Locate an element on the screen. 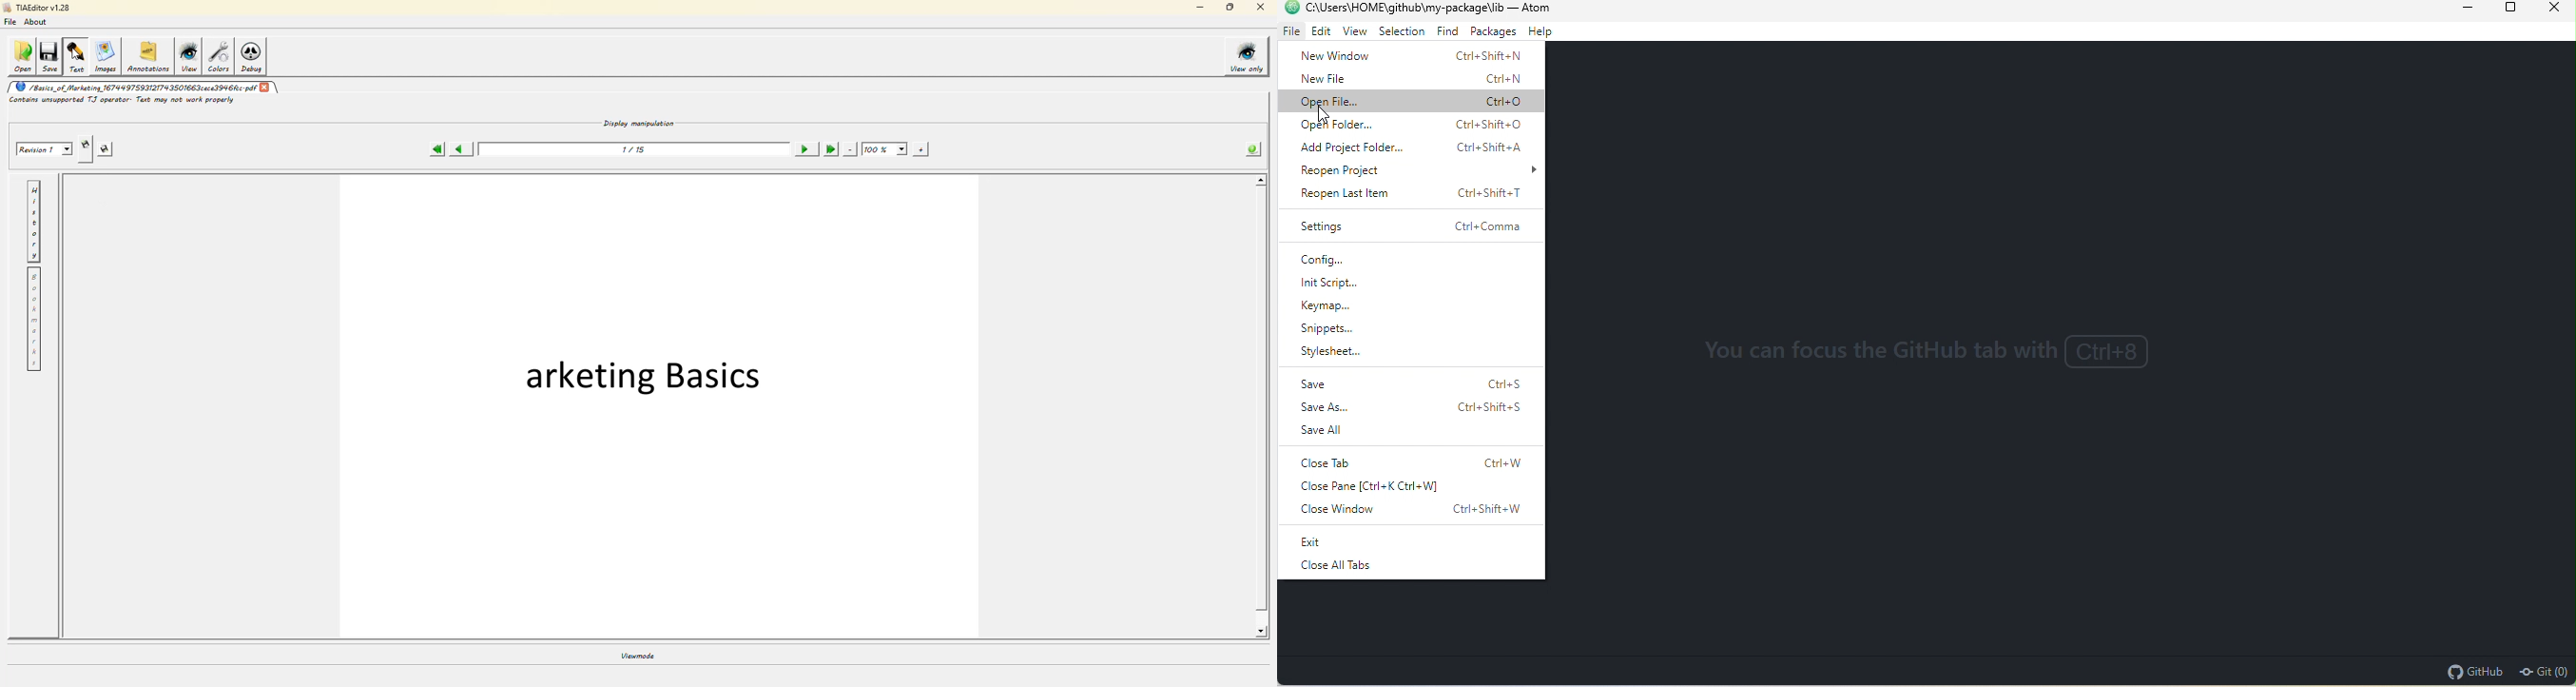 This screenshot has height=700, width=2576. snippets is located at coordinates (1327, 330).